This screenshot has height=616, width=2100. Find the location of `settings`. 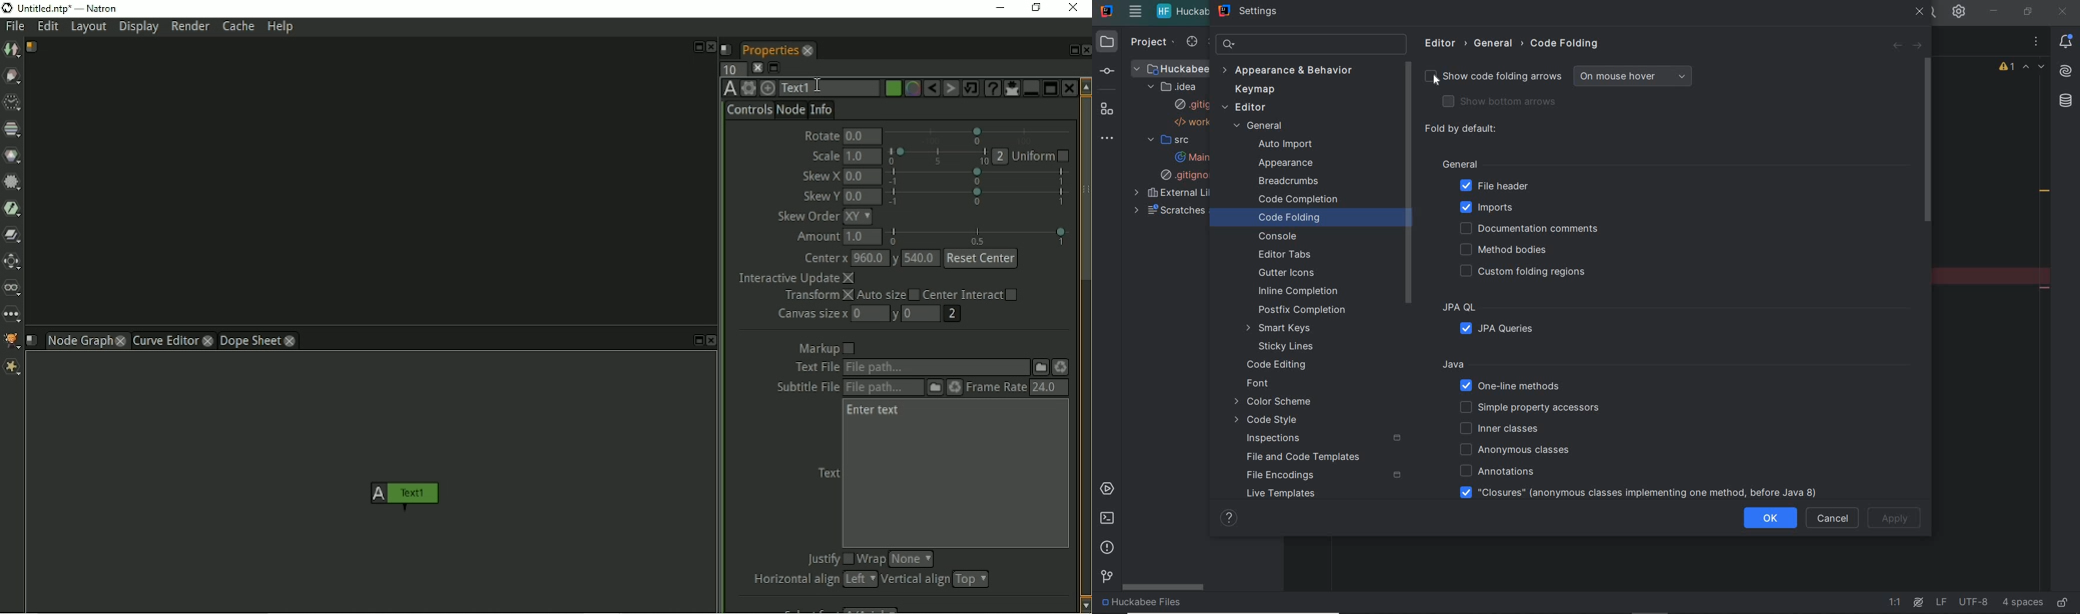

settings is located at coordinates (1253, 12).